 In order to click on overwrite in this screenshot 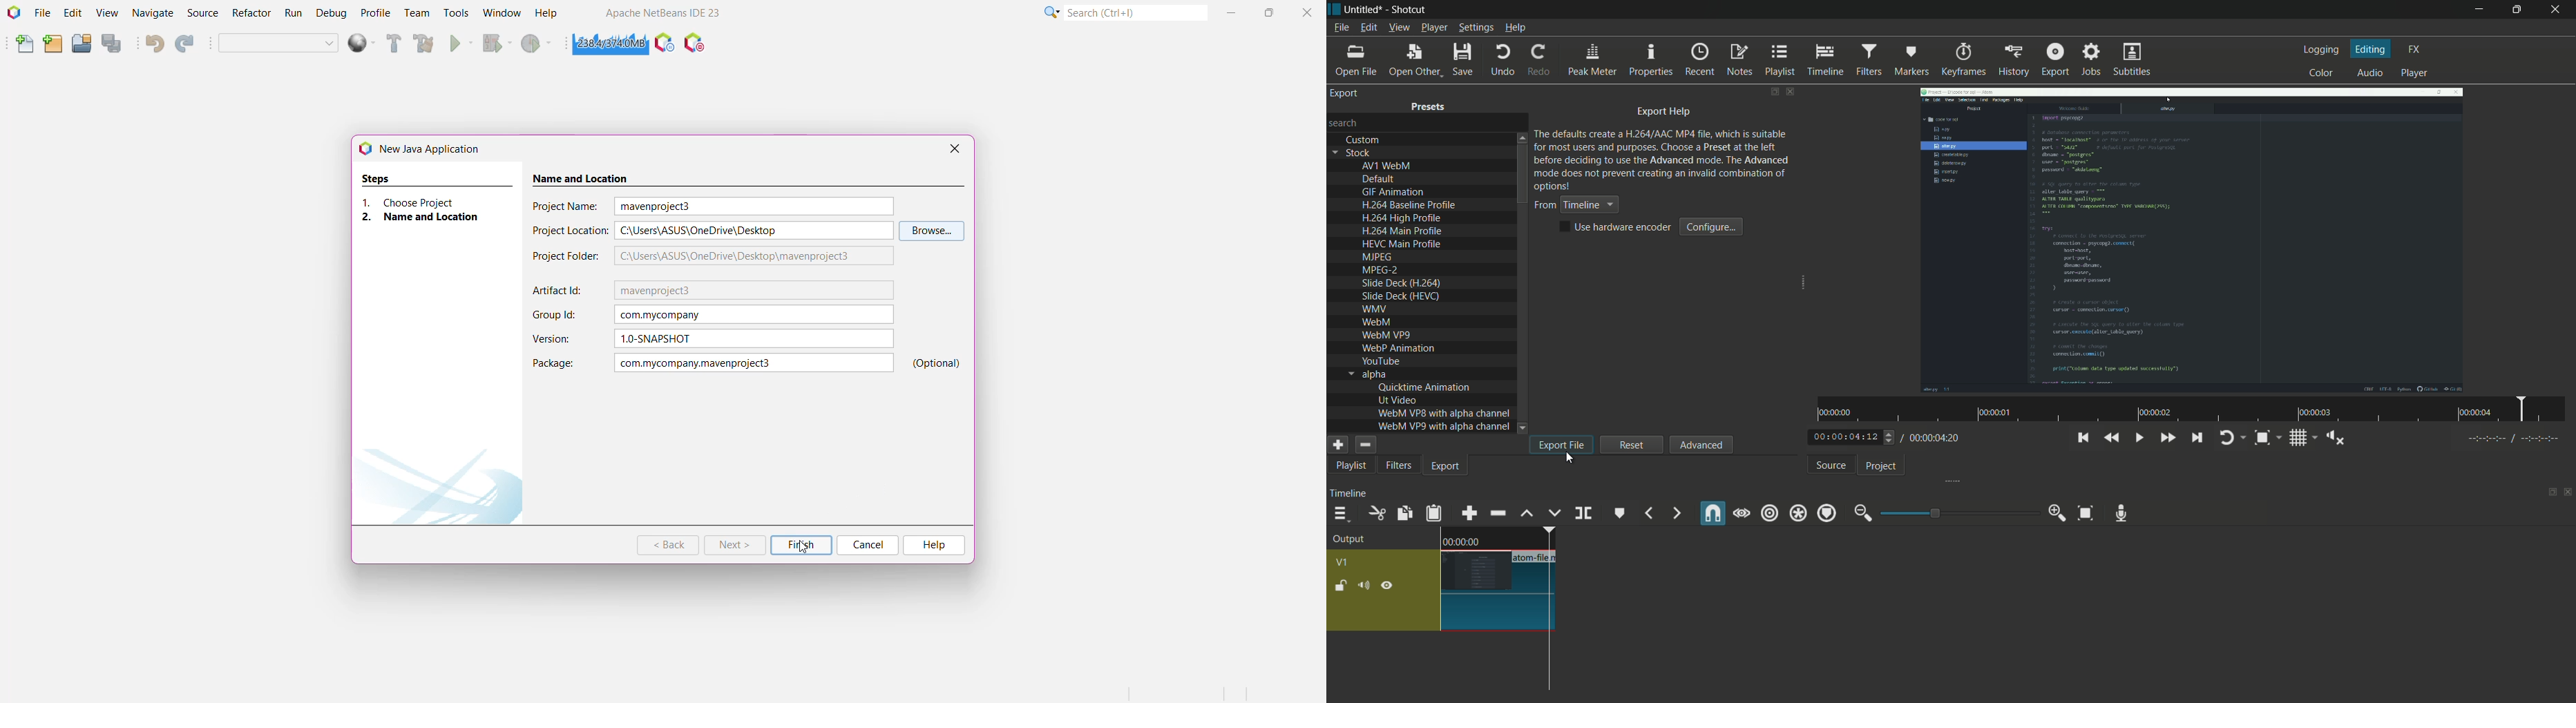, I will do `click(1555, 514)`.